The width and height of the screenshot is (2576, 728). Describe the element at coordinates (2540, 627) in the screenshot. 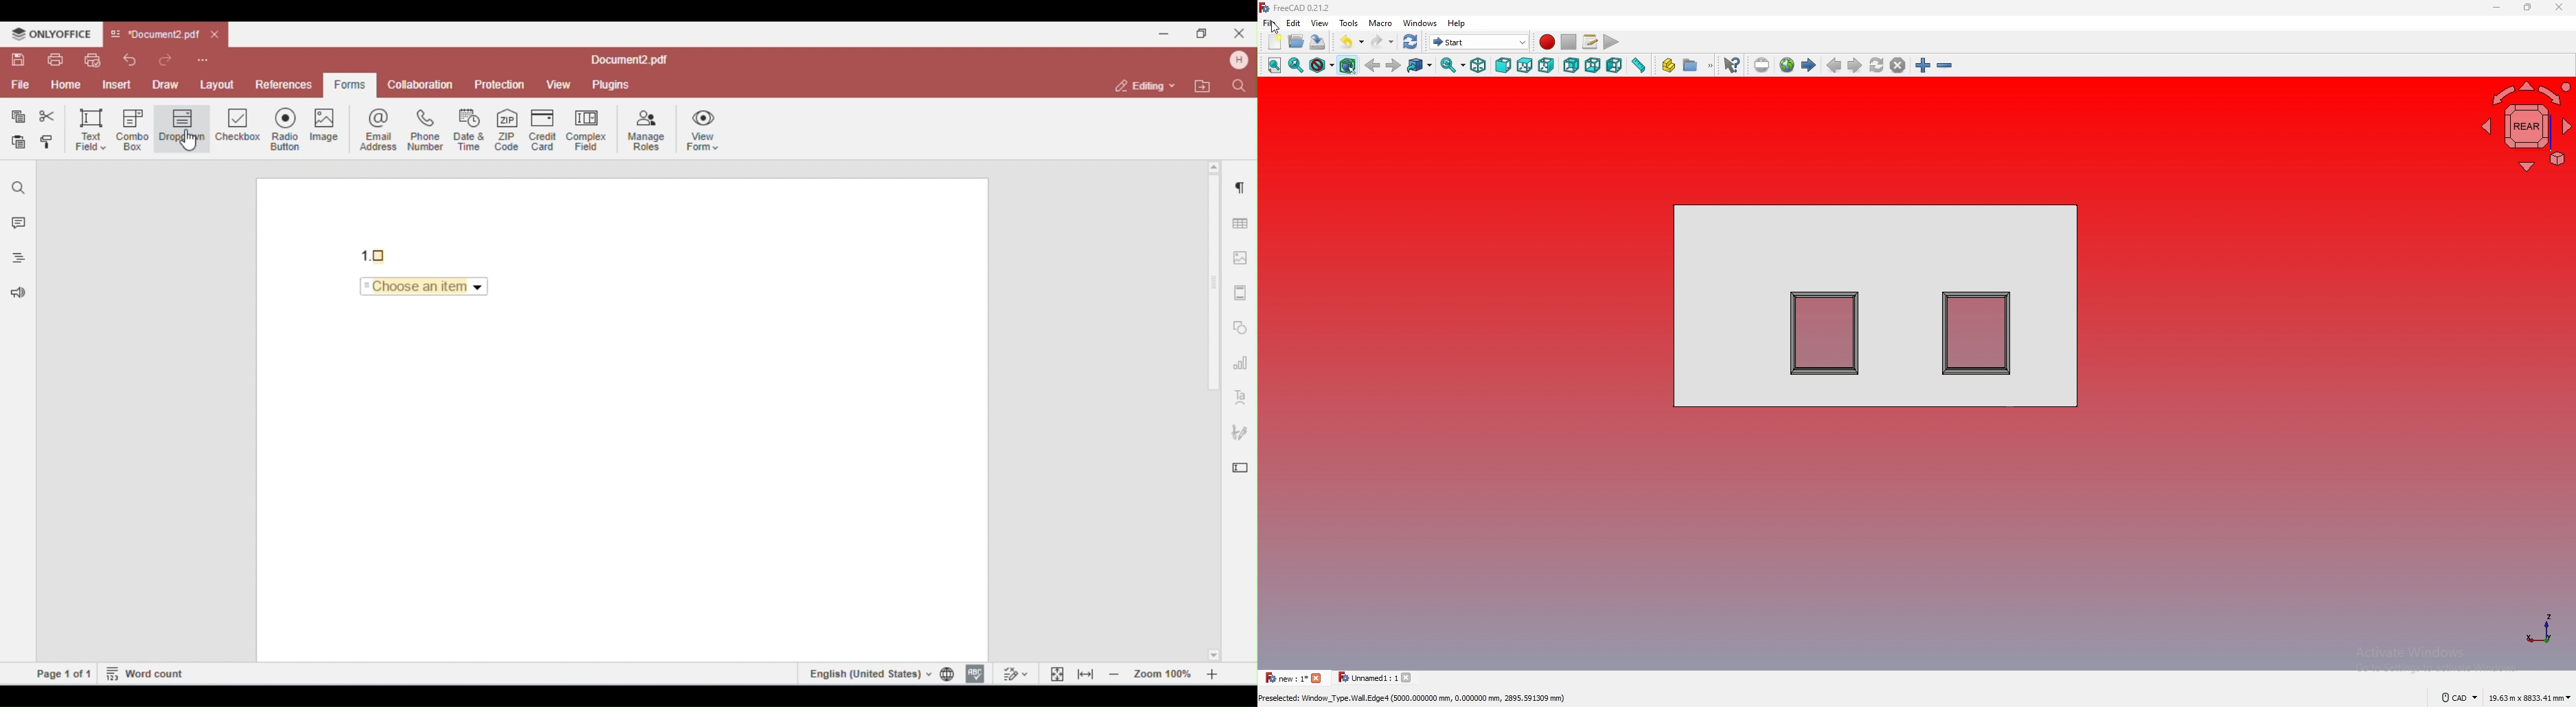

I see `axis` at that location.